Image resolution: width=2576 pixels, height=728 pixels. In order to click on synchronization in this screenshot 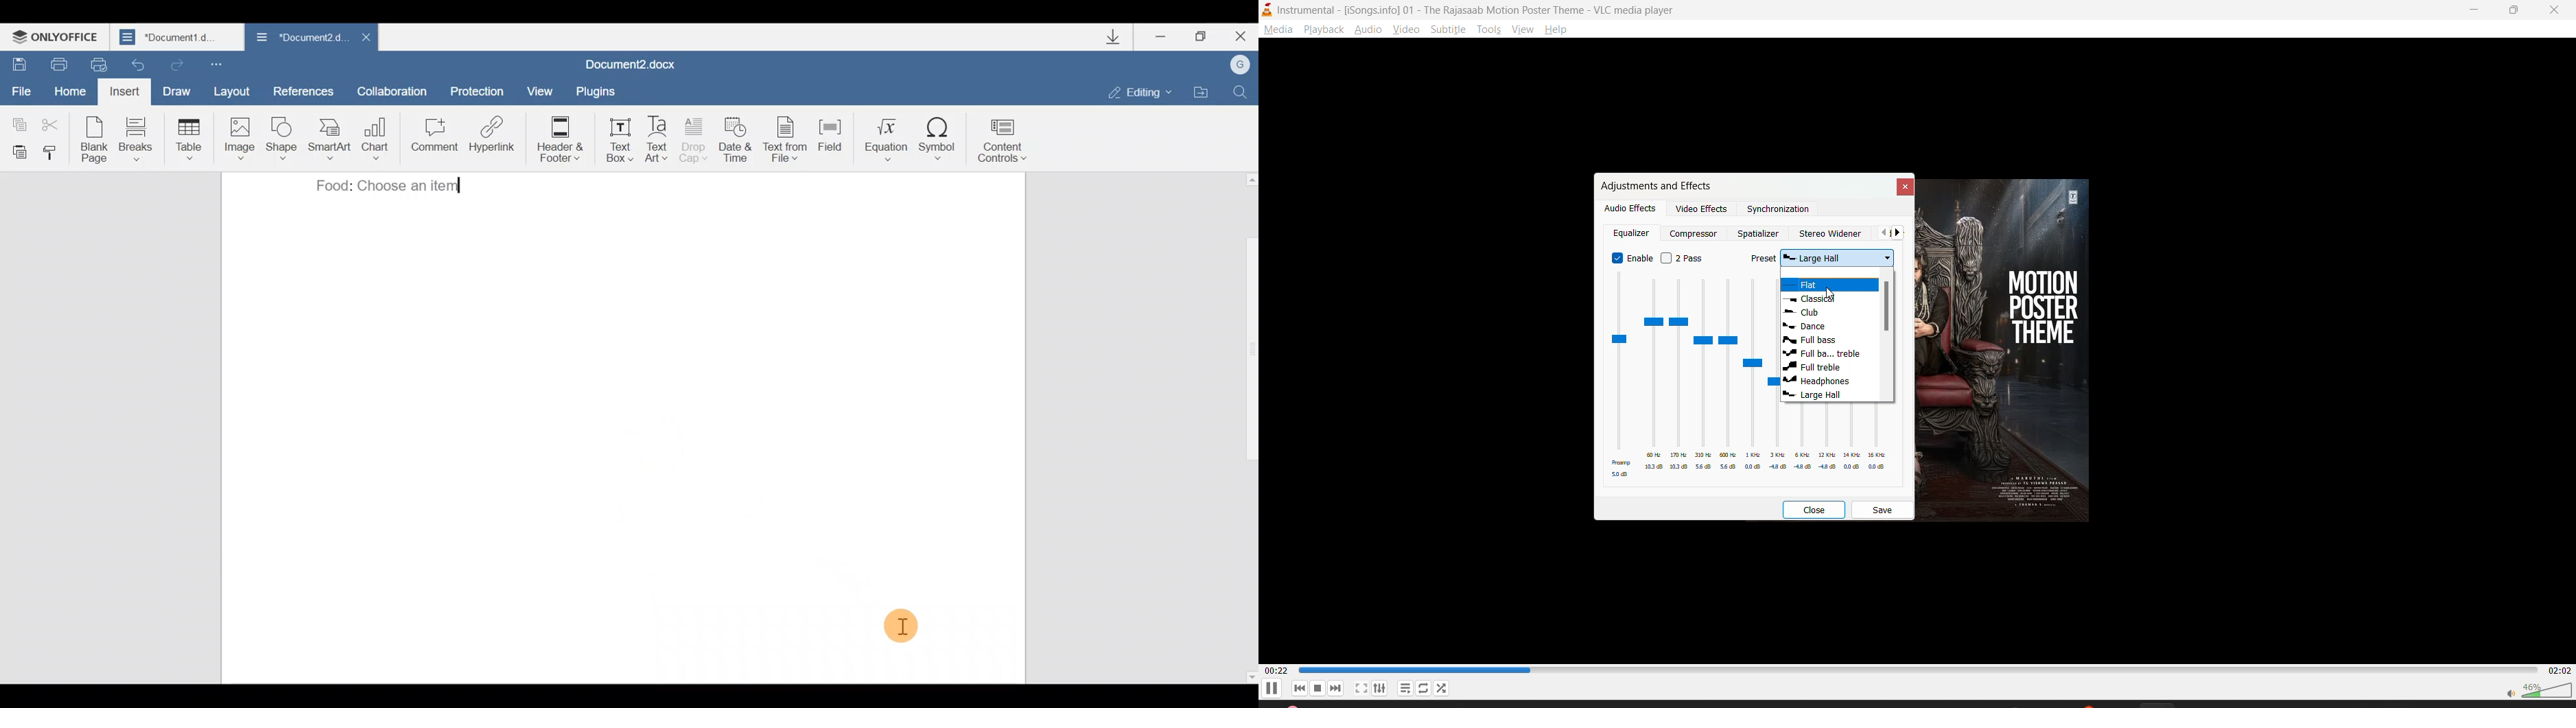, I will do `click(1778, 210)`.